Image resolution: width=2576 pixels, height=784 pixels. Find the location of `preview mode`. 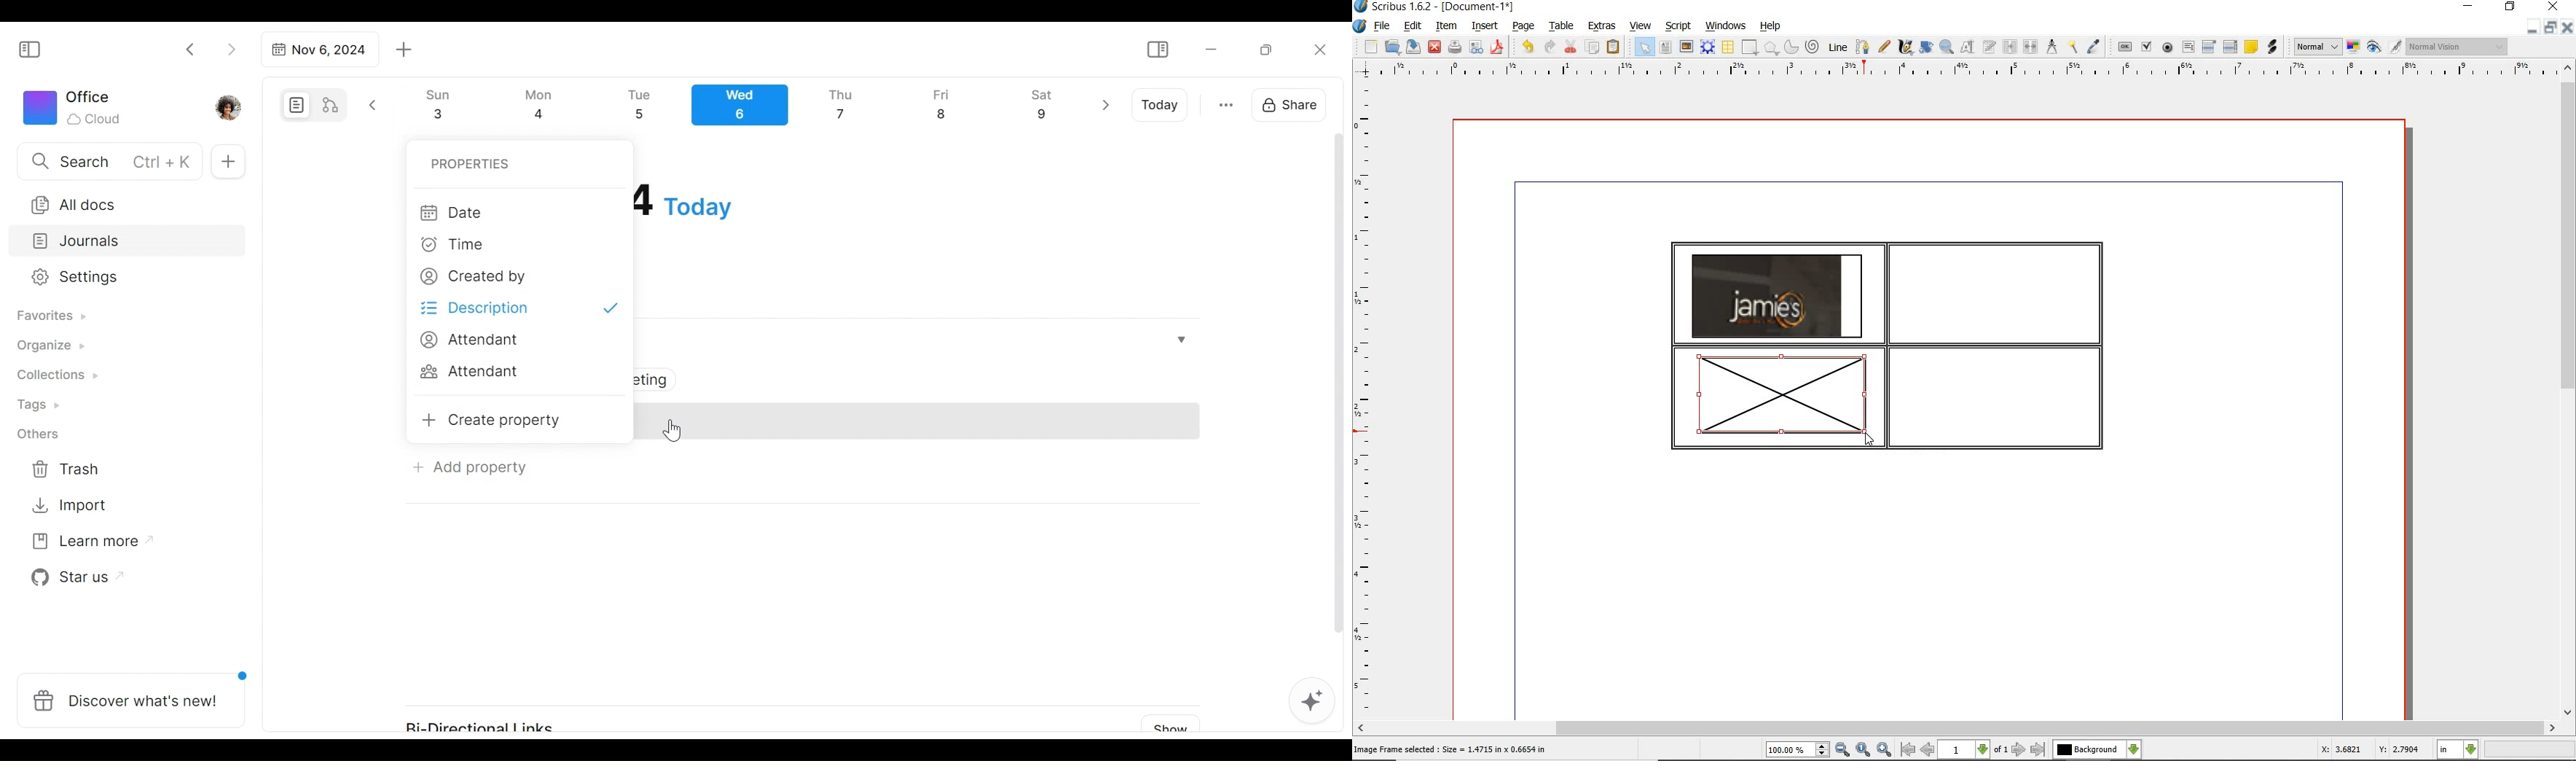

preview mode is located at coordinates (2374, 48).